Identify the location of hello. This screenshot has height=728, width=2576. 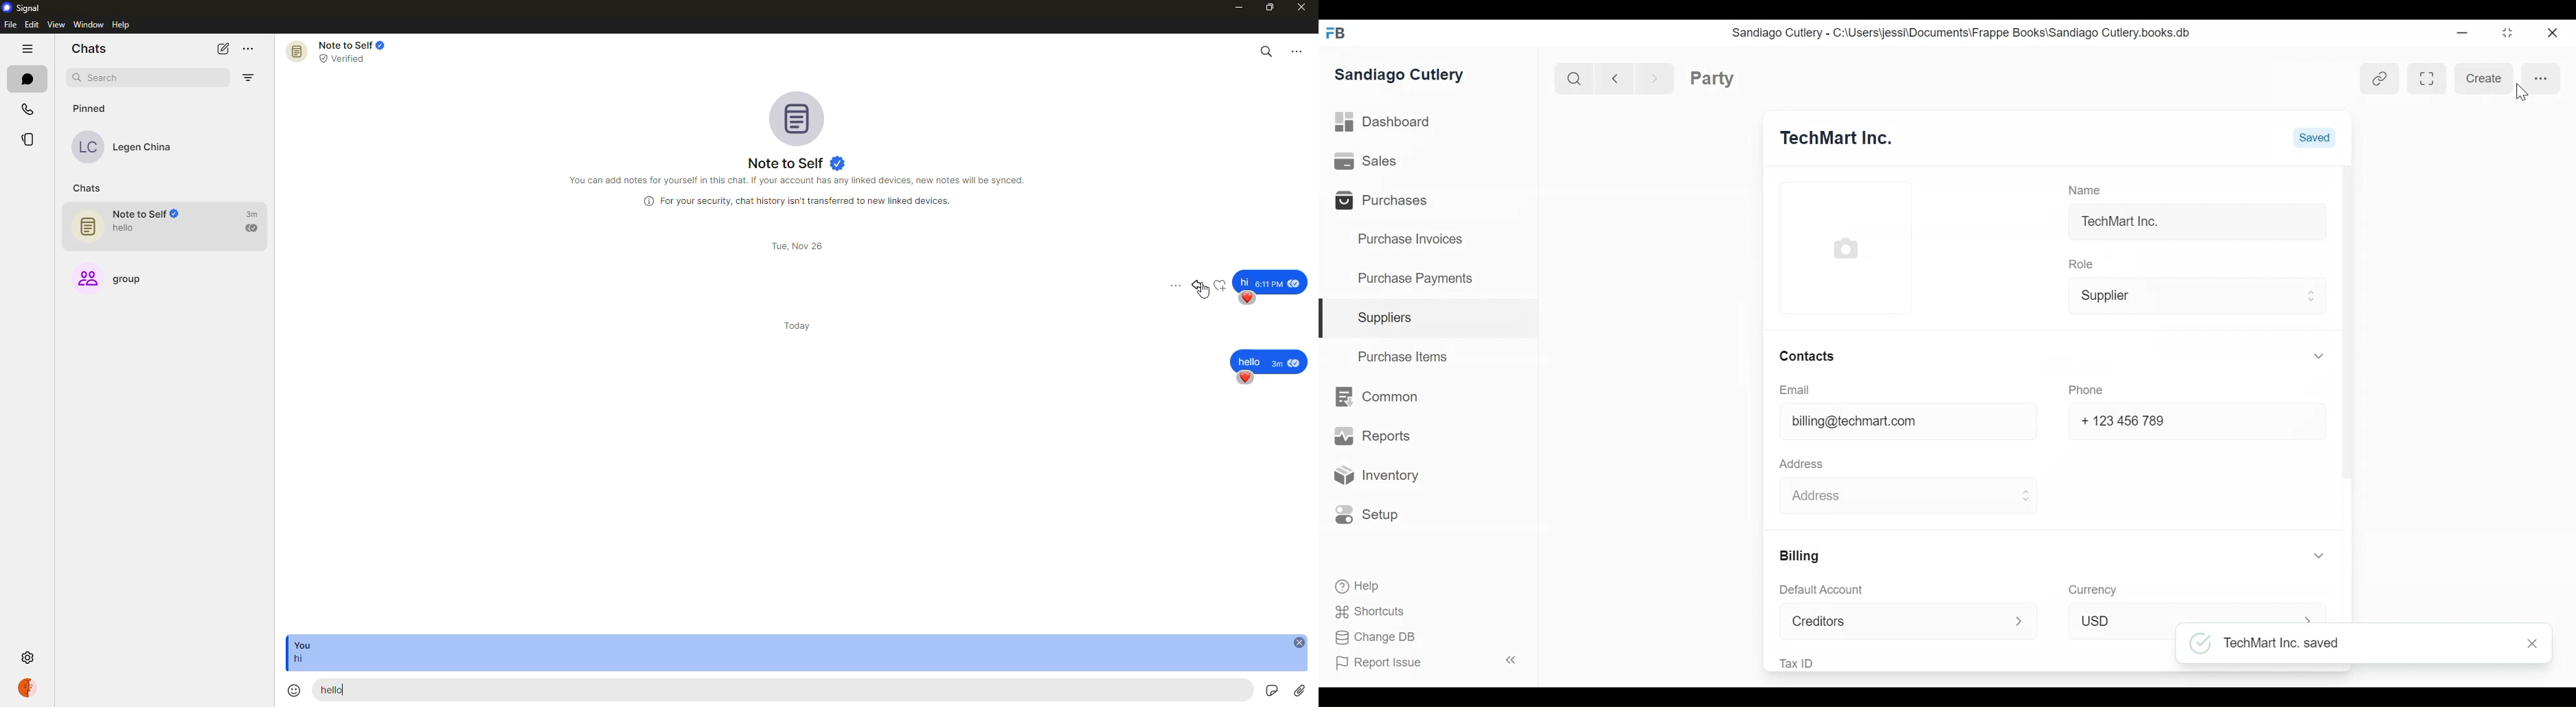
(355, 690).